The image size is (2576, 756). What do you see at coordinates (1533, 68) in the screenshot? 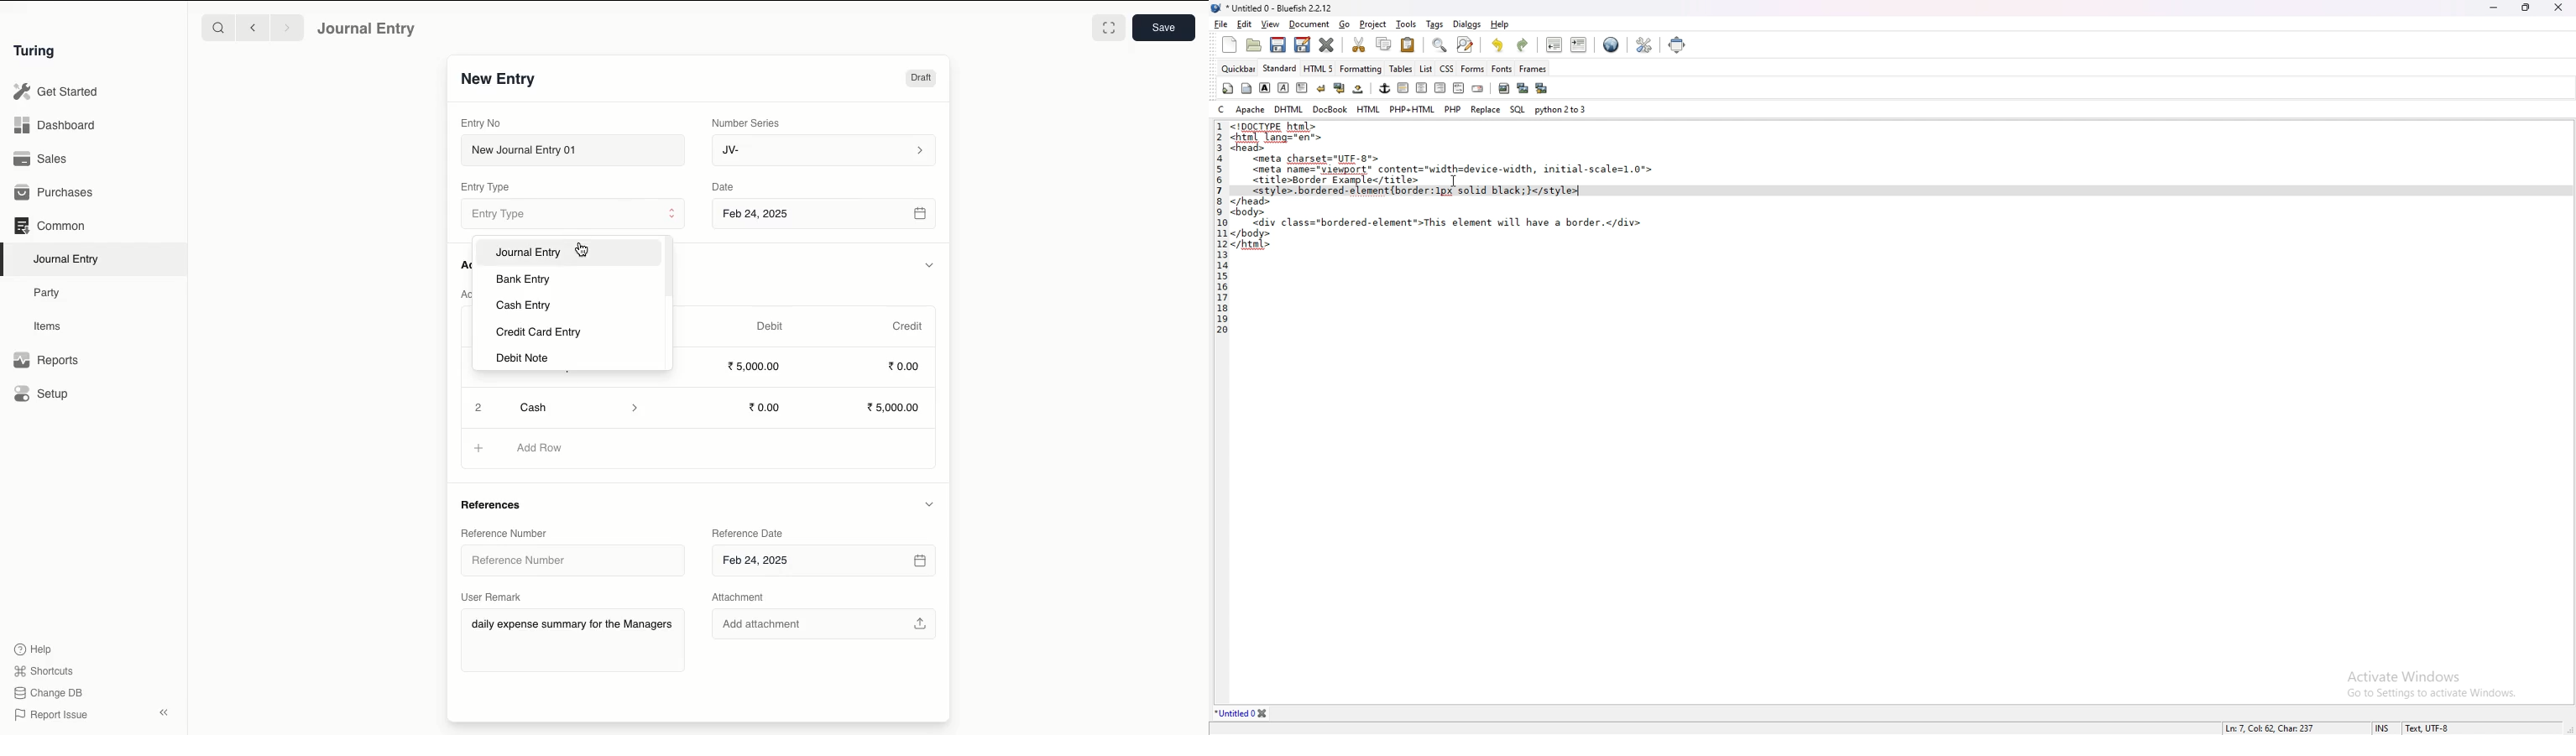
I see `frames` at bounding box center [1533, 68].